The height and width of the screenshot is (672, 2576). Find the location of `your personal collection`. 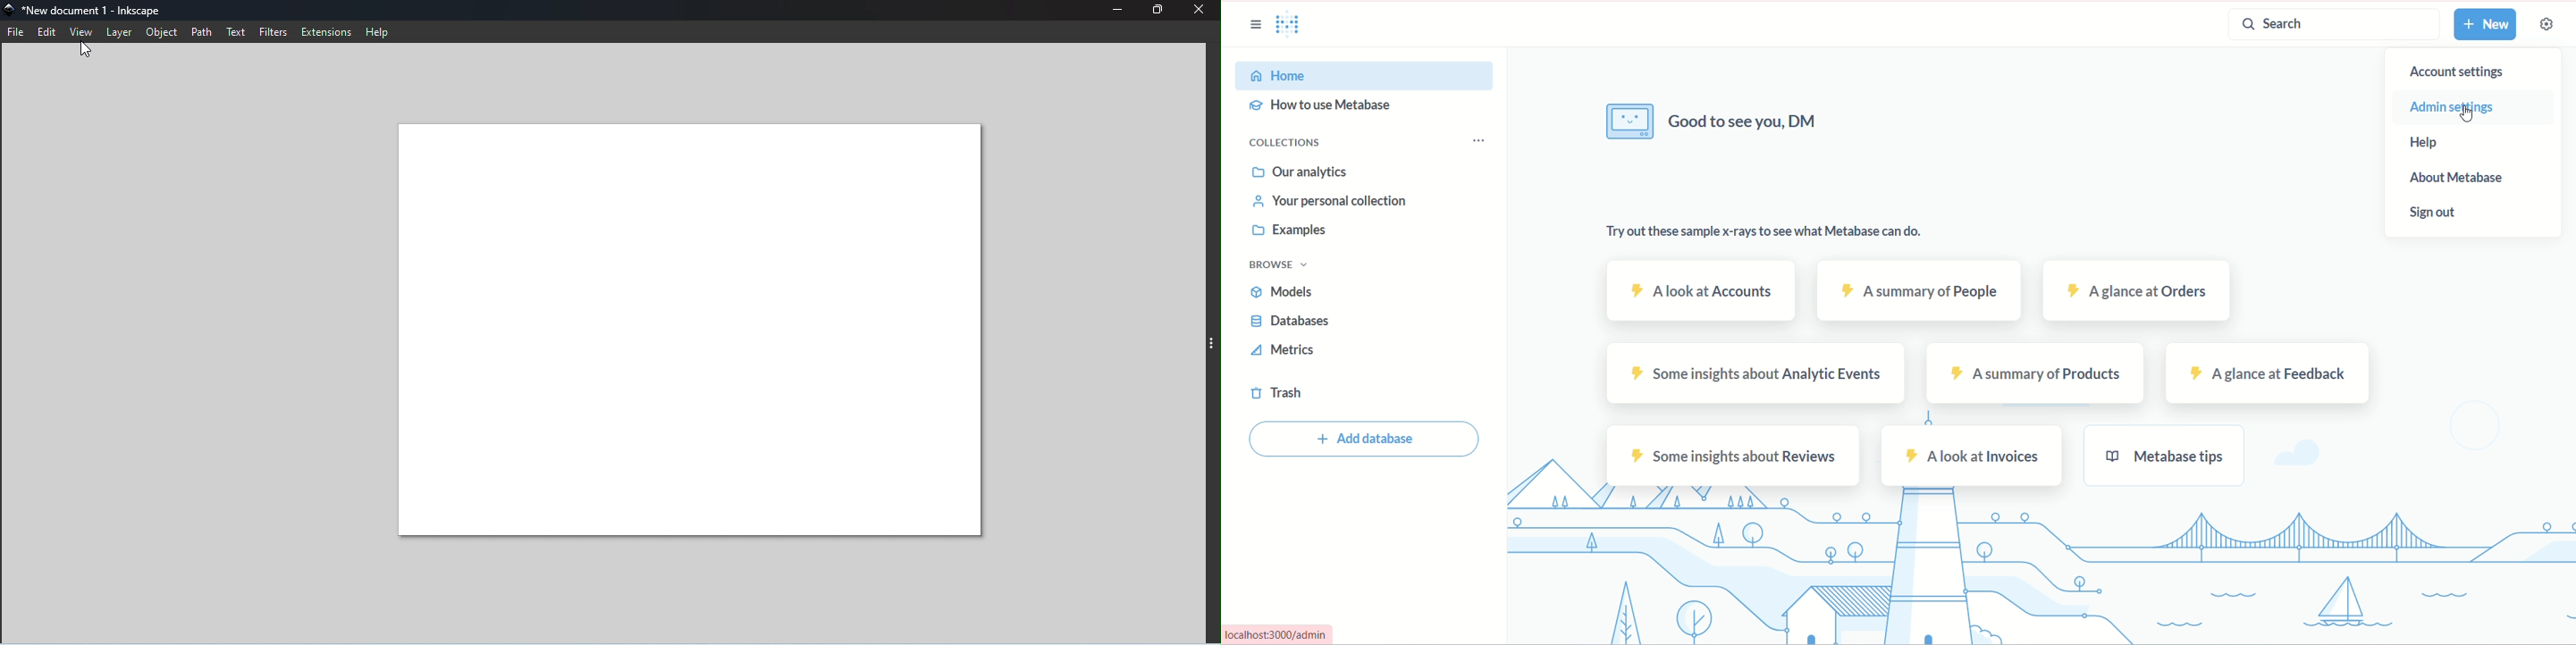

your personal collection is located at coordinates (1326, 204).